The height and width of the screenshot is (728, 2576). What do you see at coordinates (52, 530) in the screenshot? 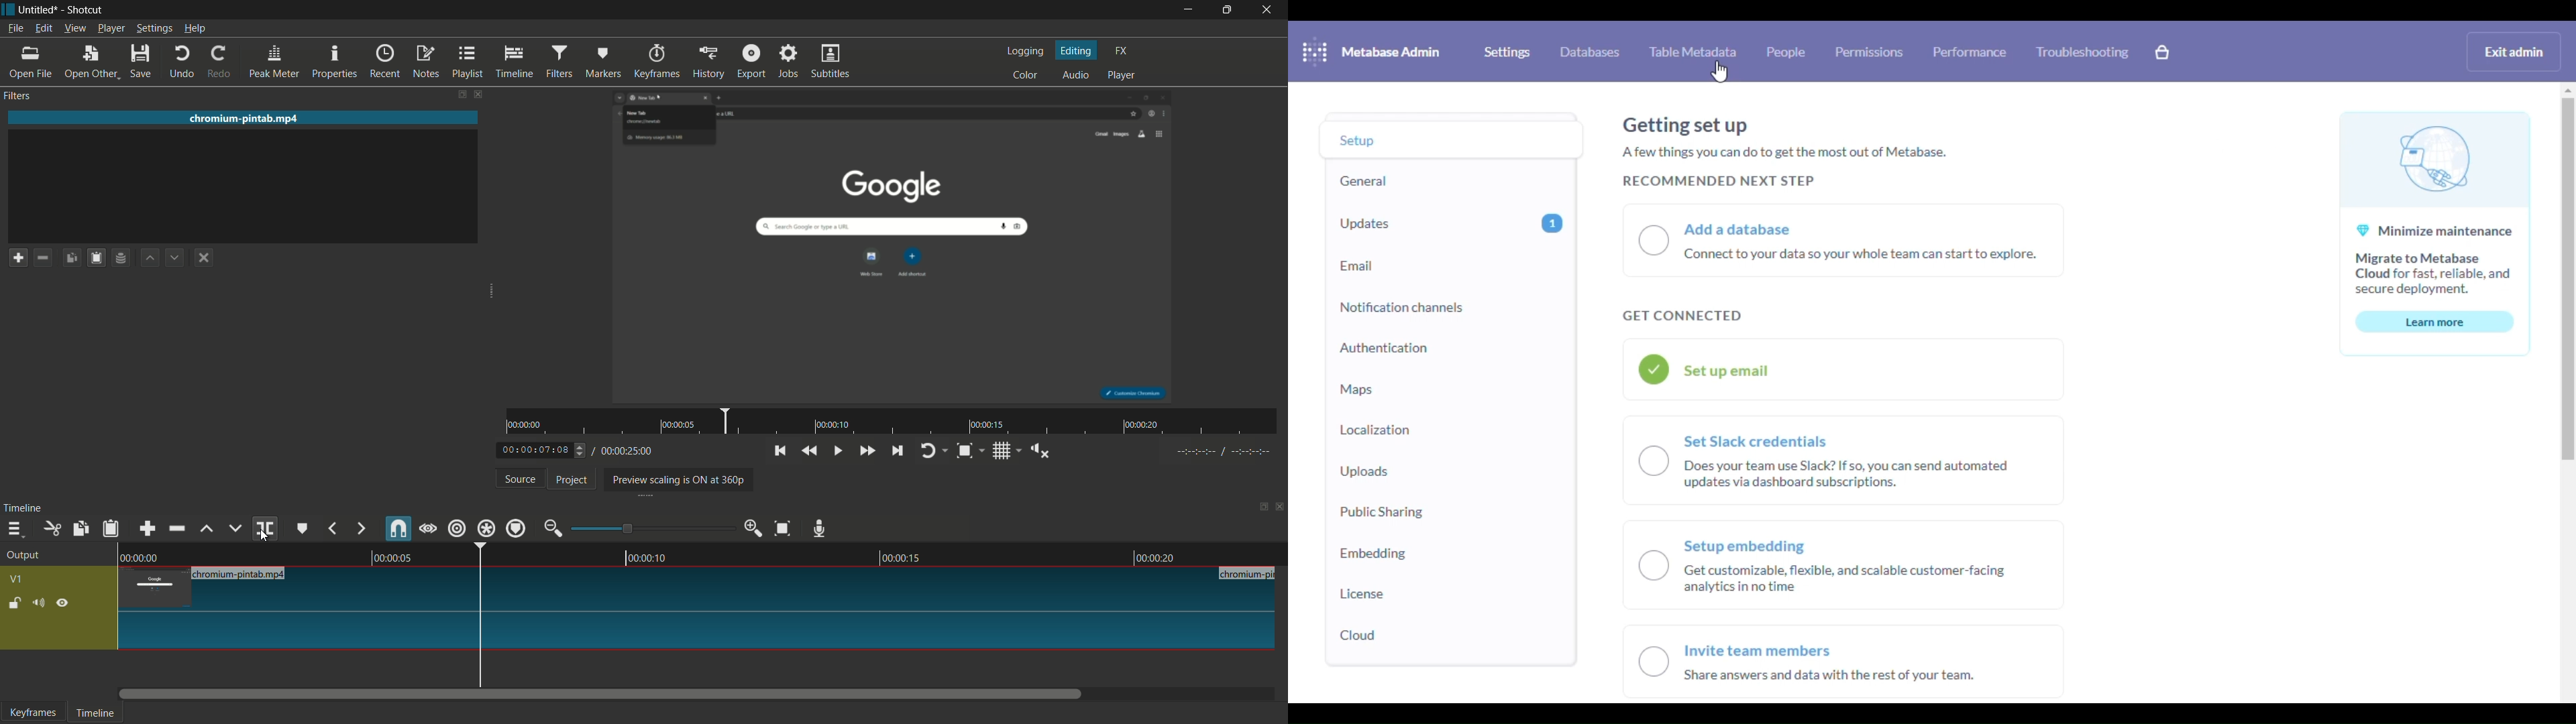
I see `cut` at bounding box center [52, 530].